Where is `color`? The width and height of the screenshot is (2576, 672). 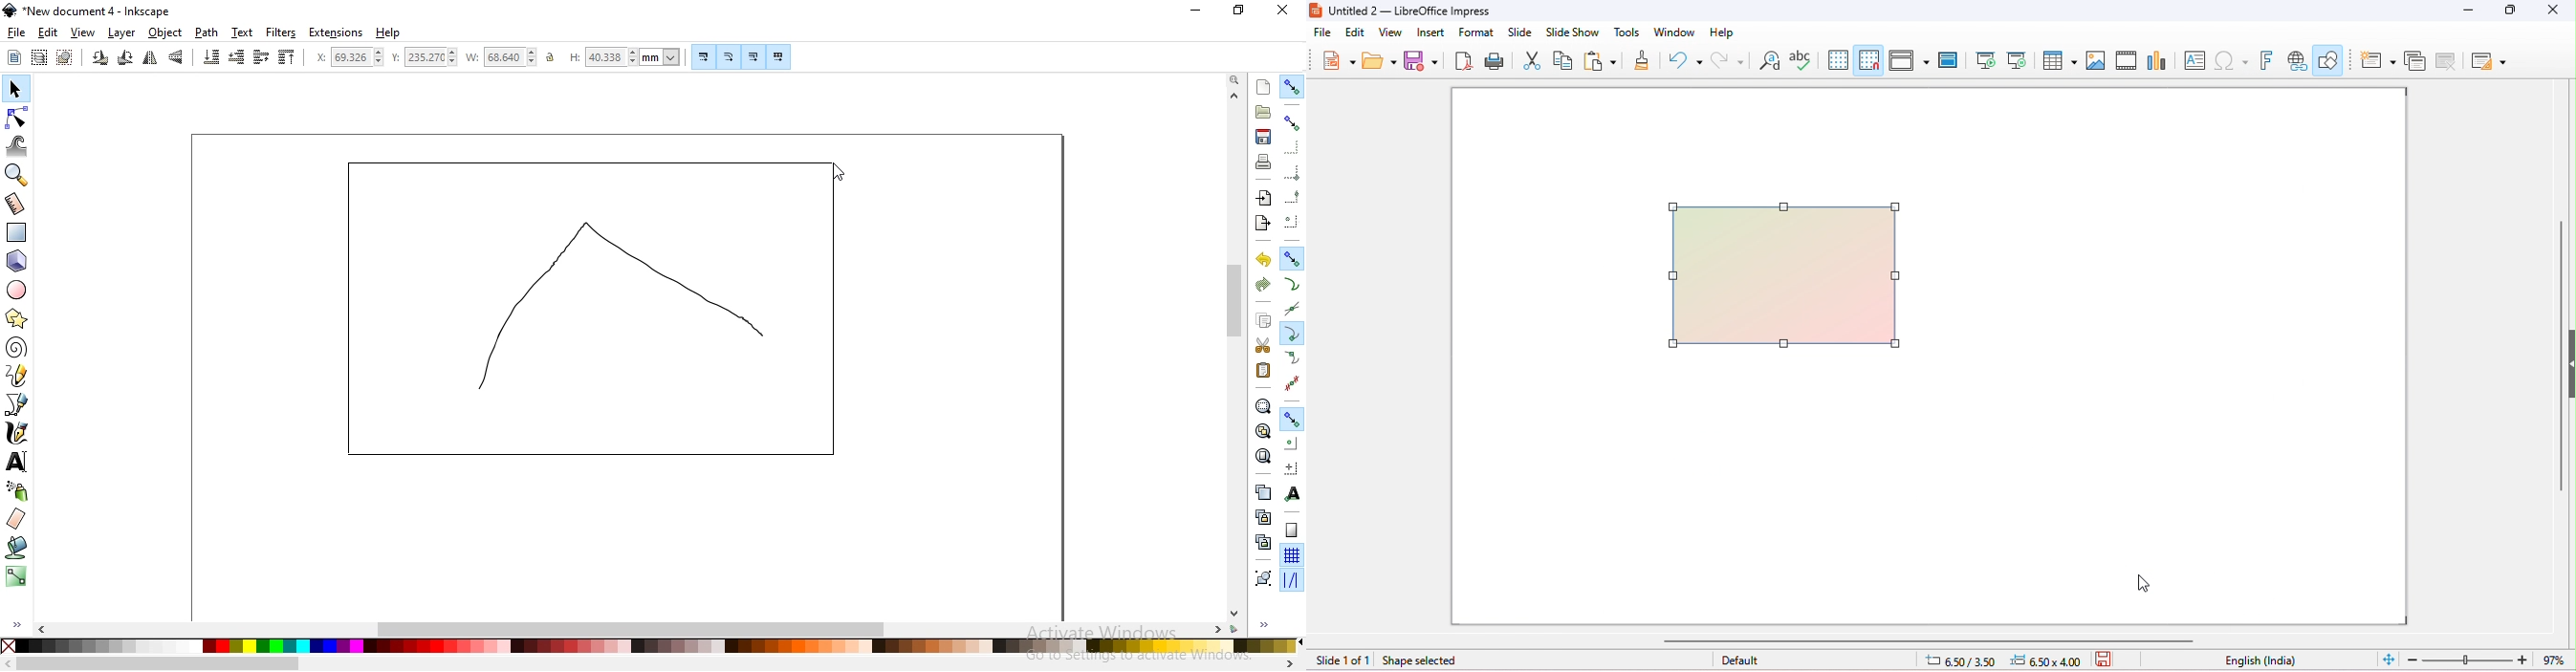
color is located at coordinates (656, 648).